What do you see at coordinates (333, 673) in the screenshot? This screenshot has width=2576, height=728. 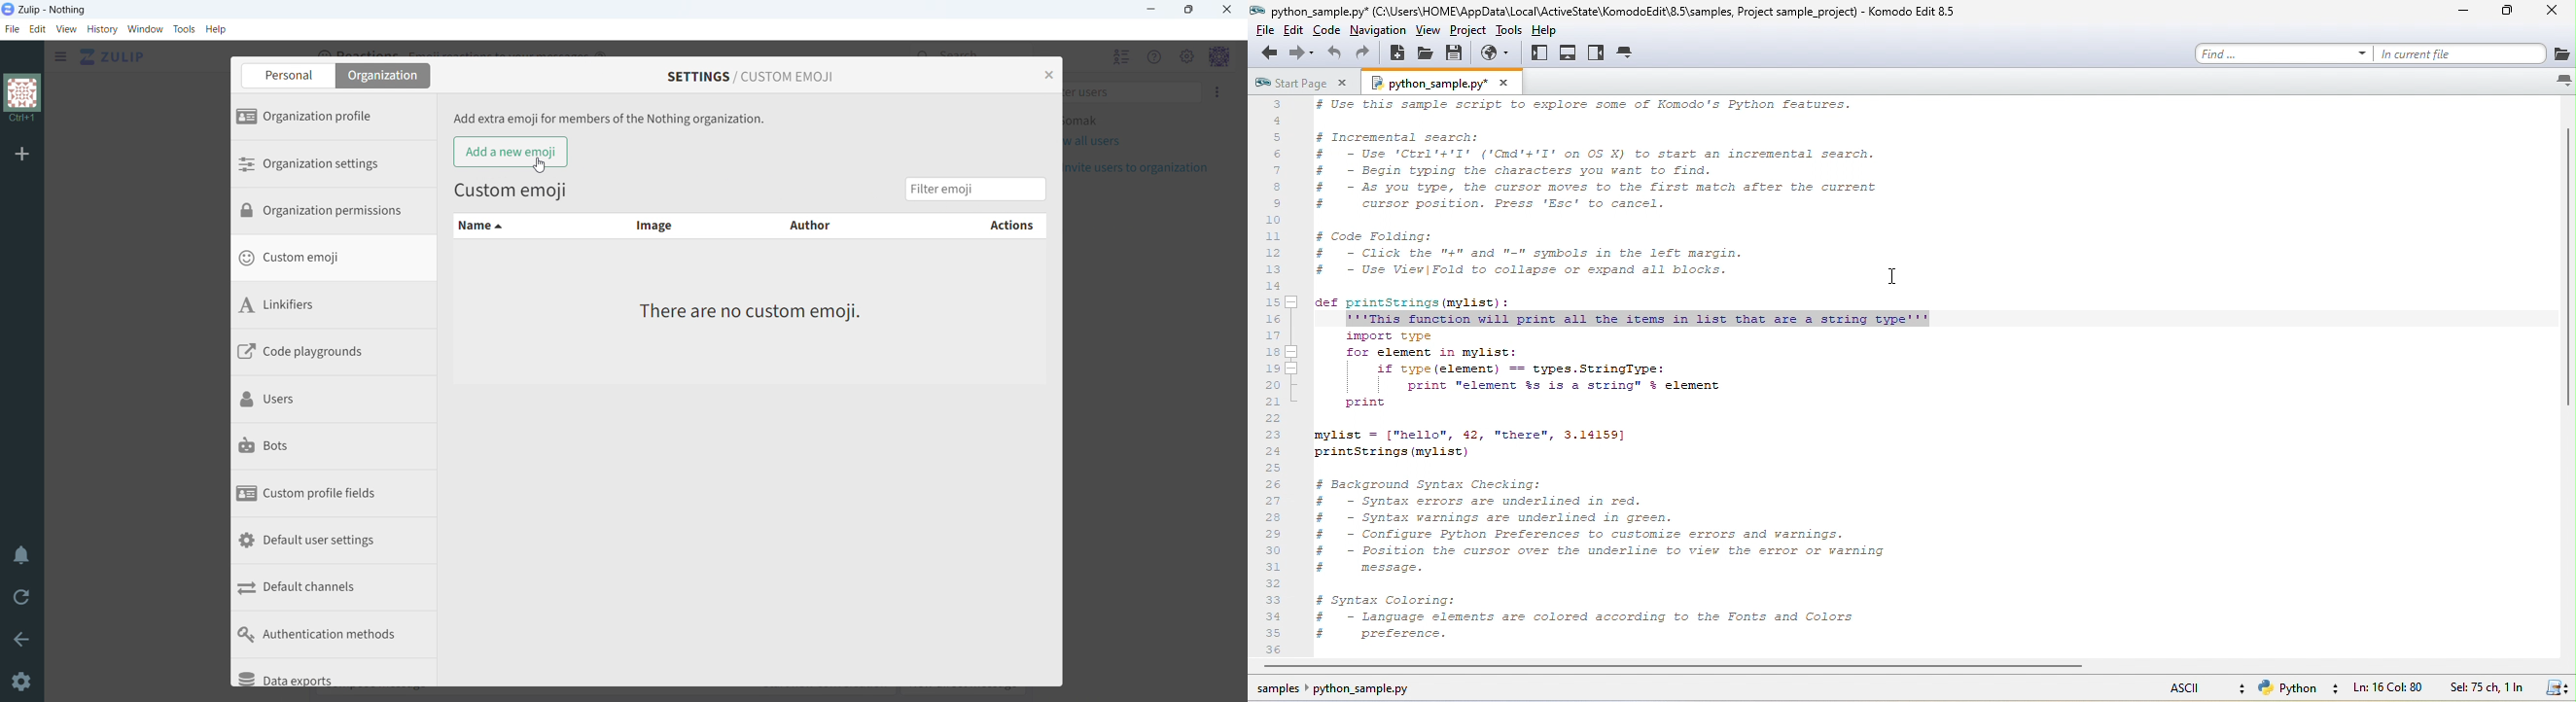 I see `data exports` at bounding box center [333, 673].